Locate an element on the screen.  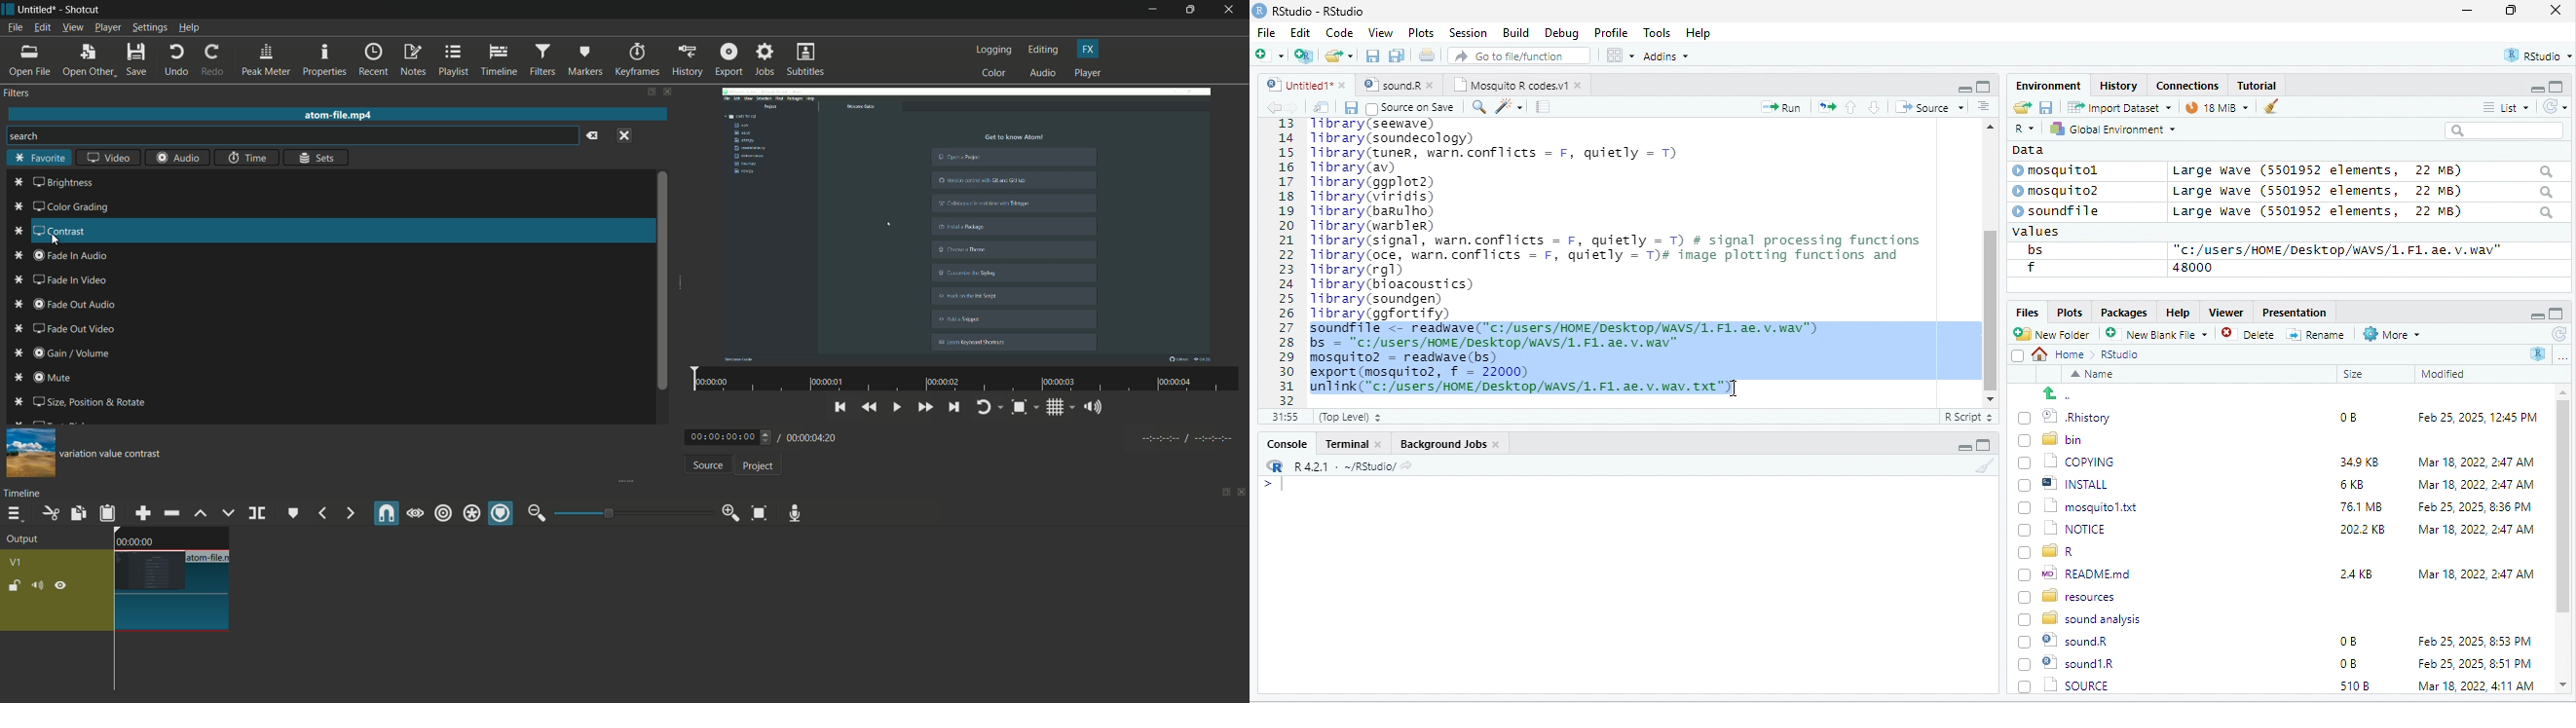
redo is located at coordinates (212, 60).